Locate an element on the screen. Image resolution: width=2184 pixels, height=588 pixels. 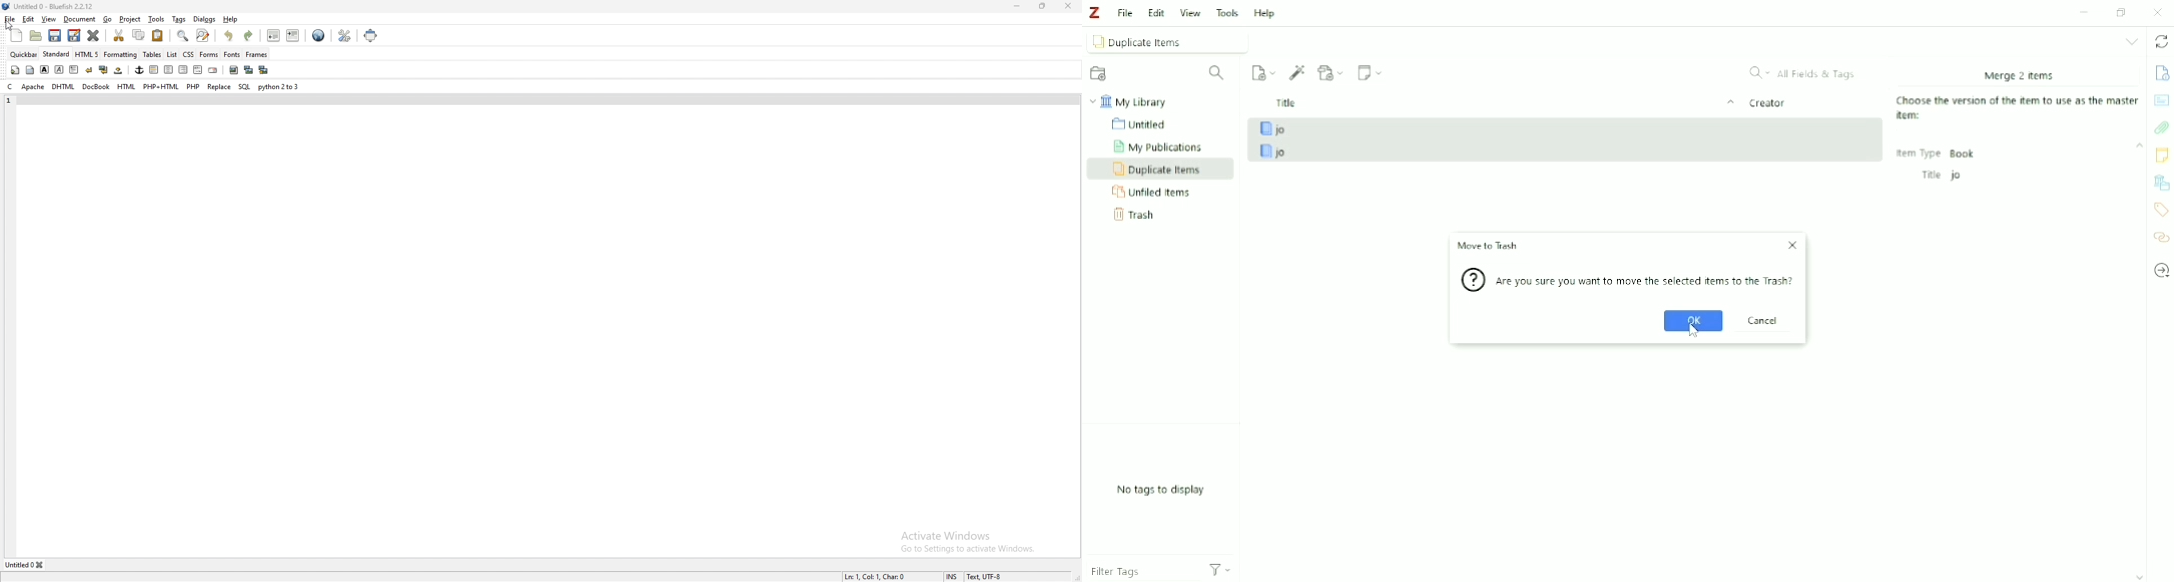
dhtml is located at coordinates (64, 86).